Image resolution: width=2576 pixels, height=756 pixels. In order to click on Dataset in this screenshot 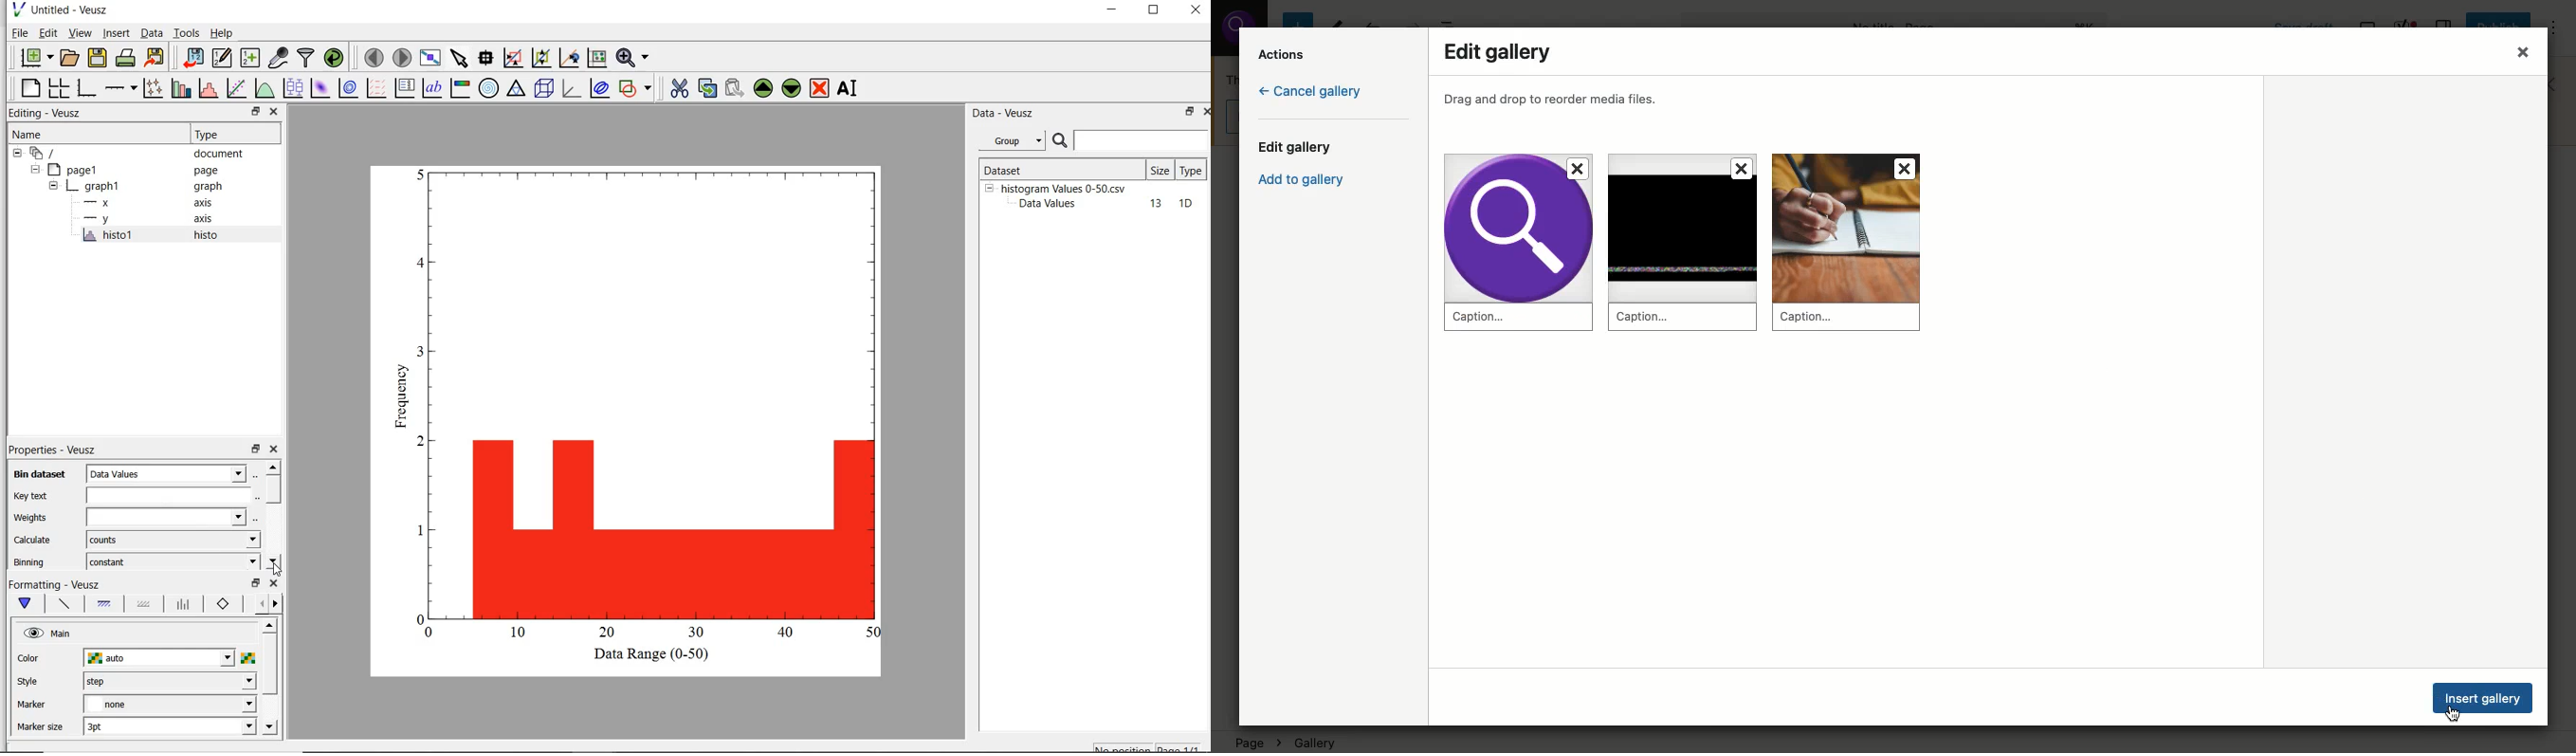, I will do `click(1027, 168)`.